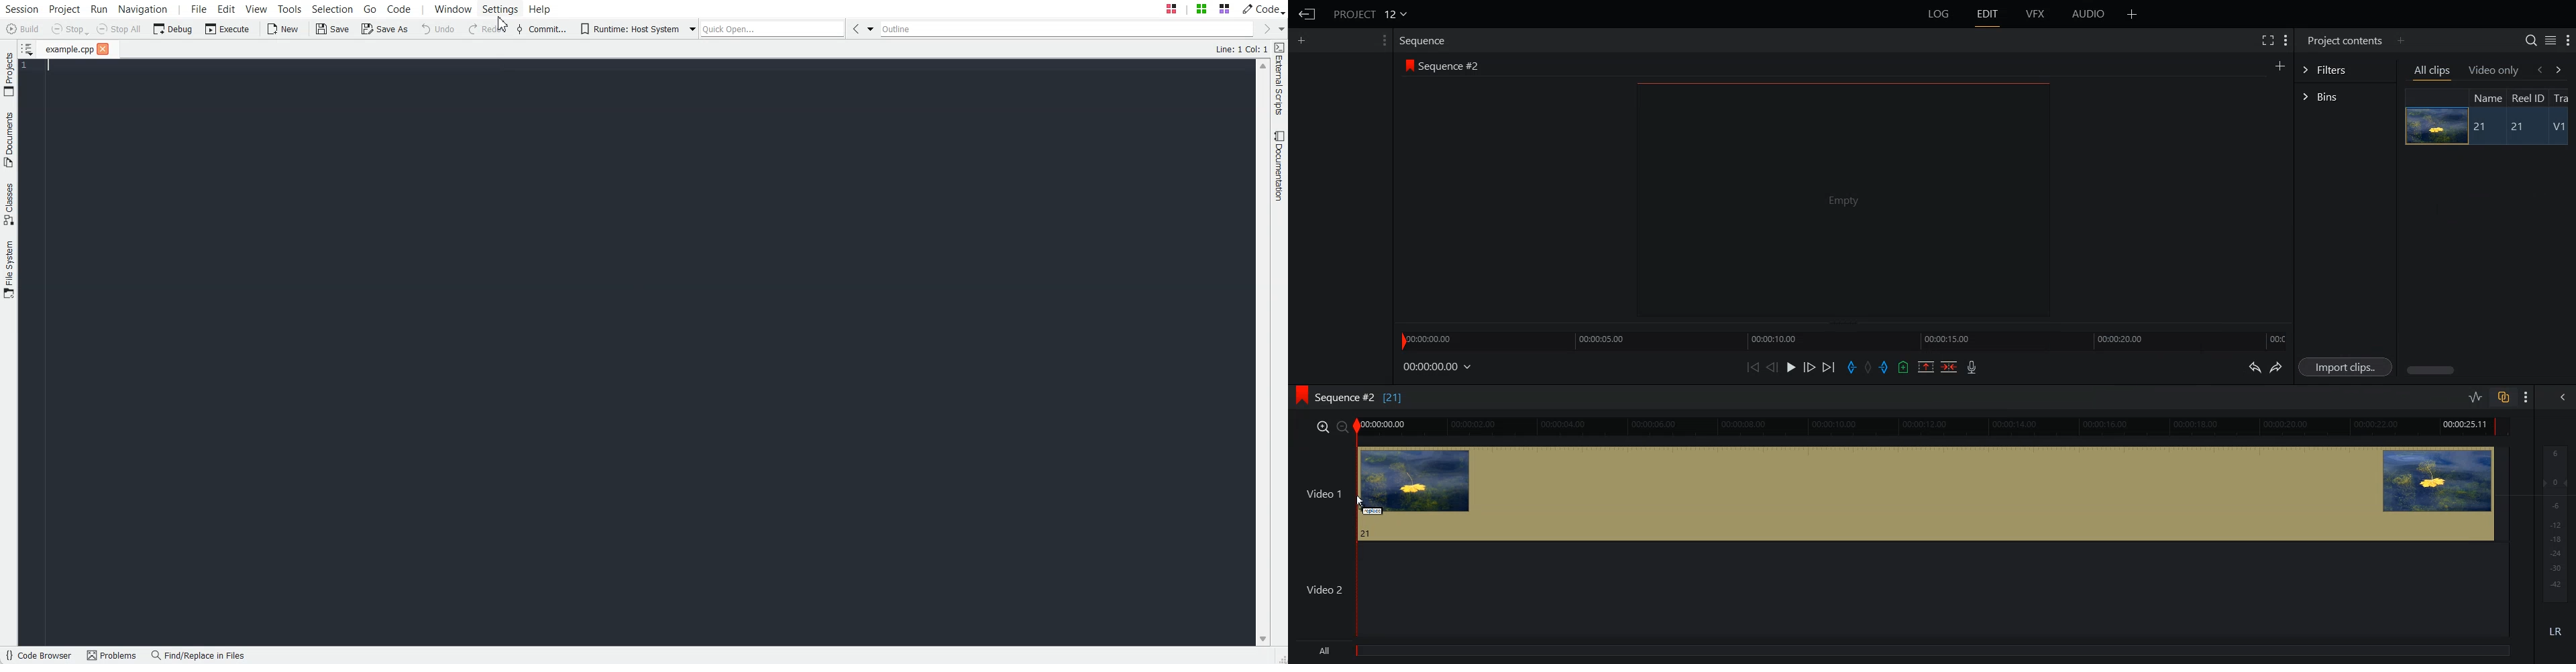 This screenshot has height=672, width=2576. Describe the element at coordinates (2476, 396) in the screenshot. I see `Toggle audio level editing` at that location.